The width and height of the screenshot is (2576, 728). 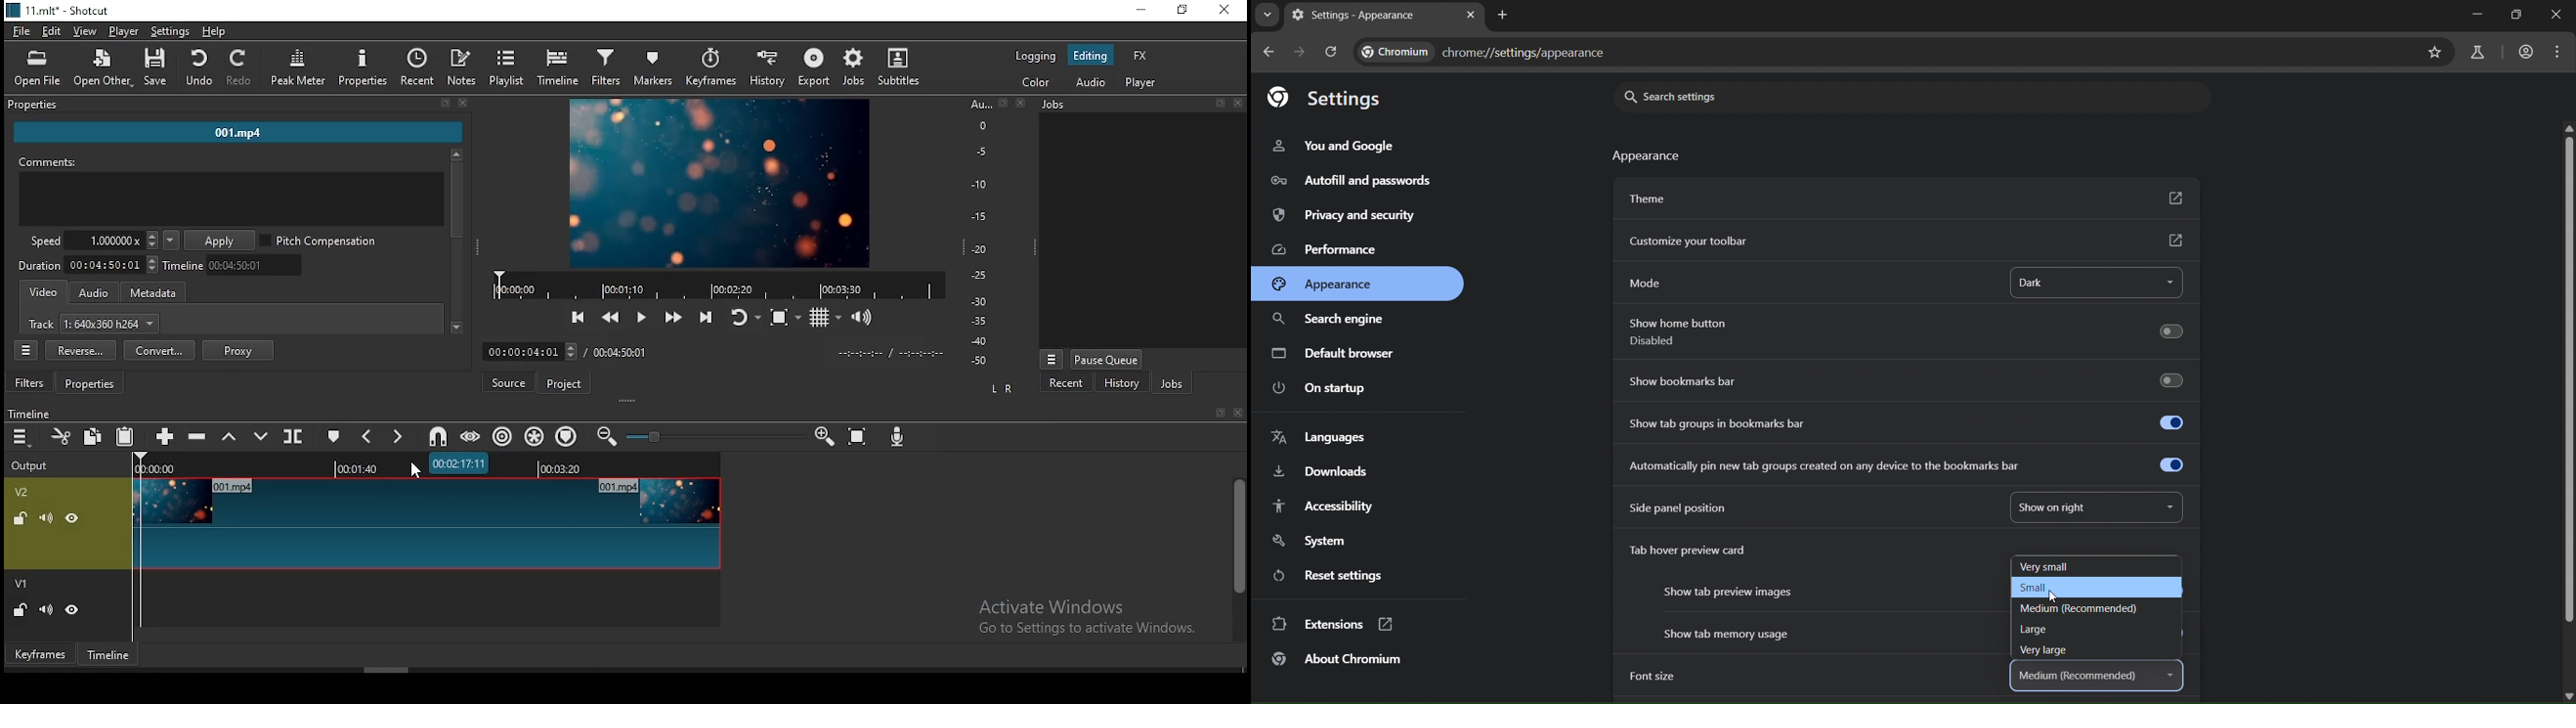 What do you see at coordinates (1139, 11) in the screenshot?
I see `minimize` at bounding box center [1139, 11].